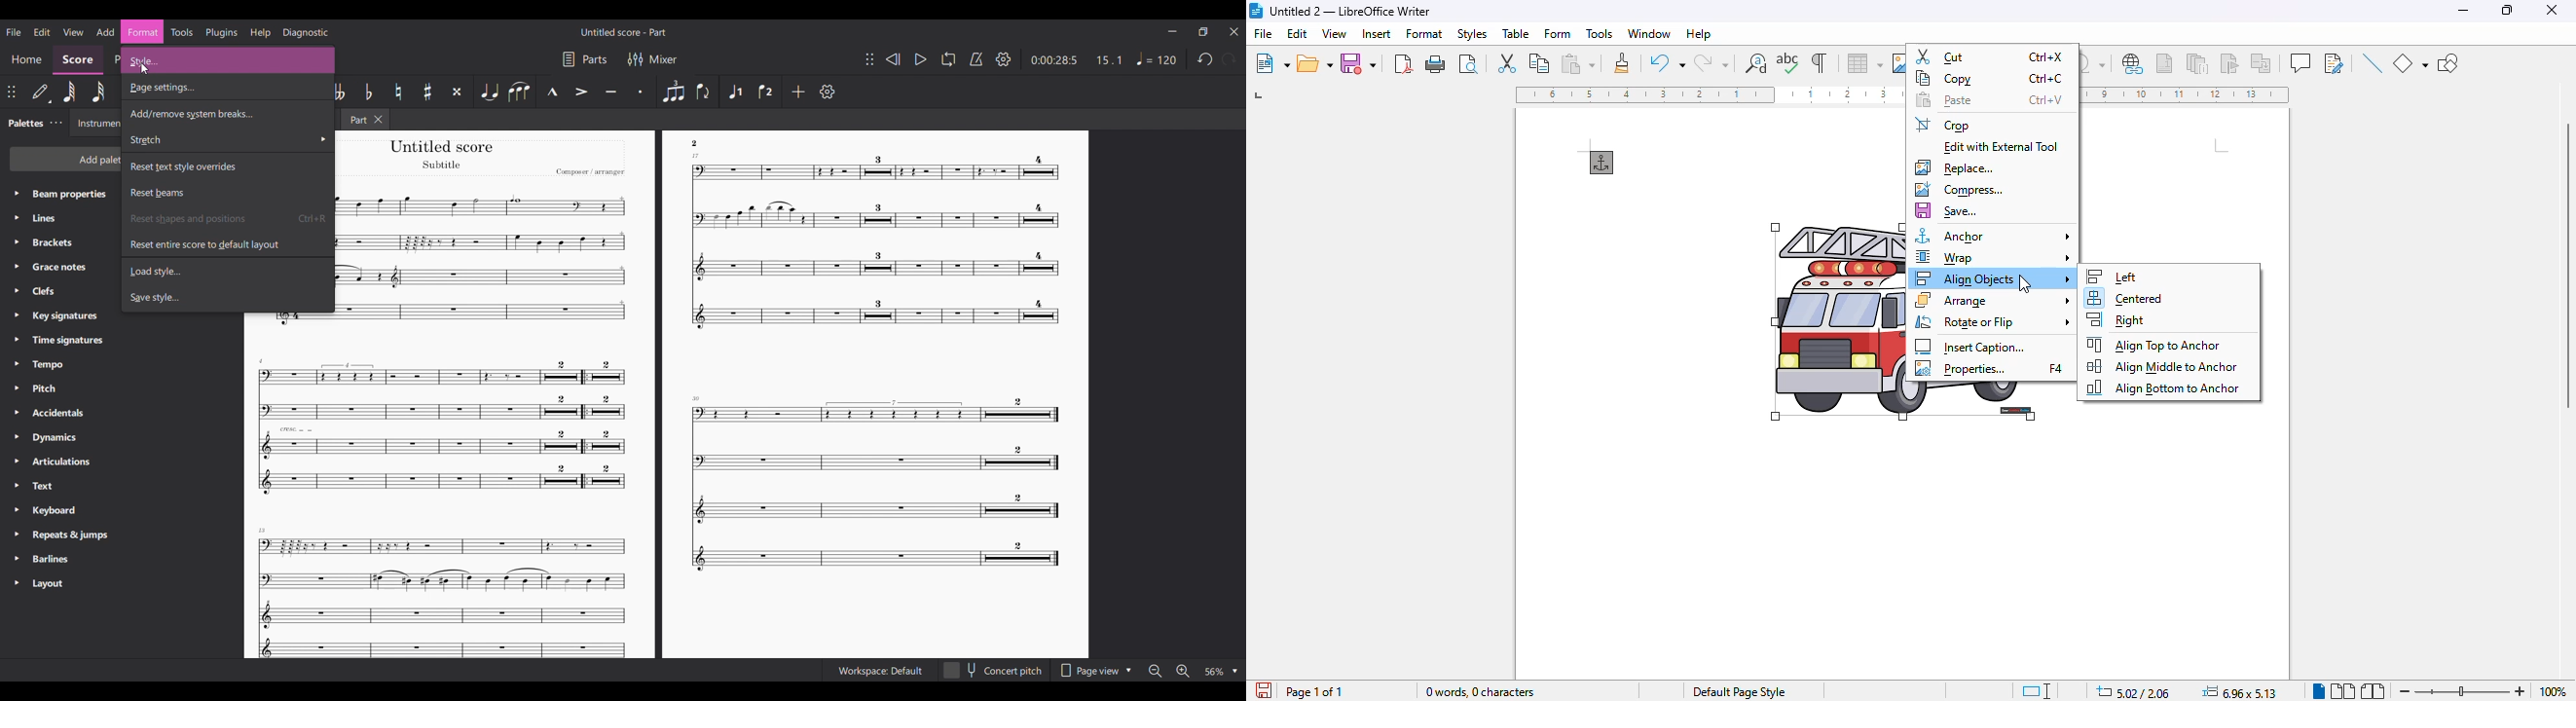 This screenshot has height=728, width=2576. Describe the element at coordinates (378, 119) in the screenshot. I see `Close tab` at that location.